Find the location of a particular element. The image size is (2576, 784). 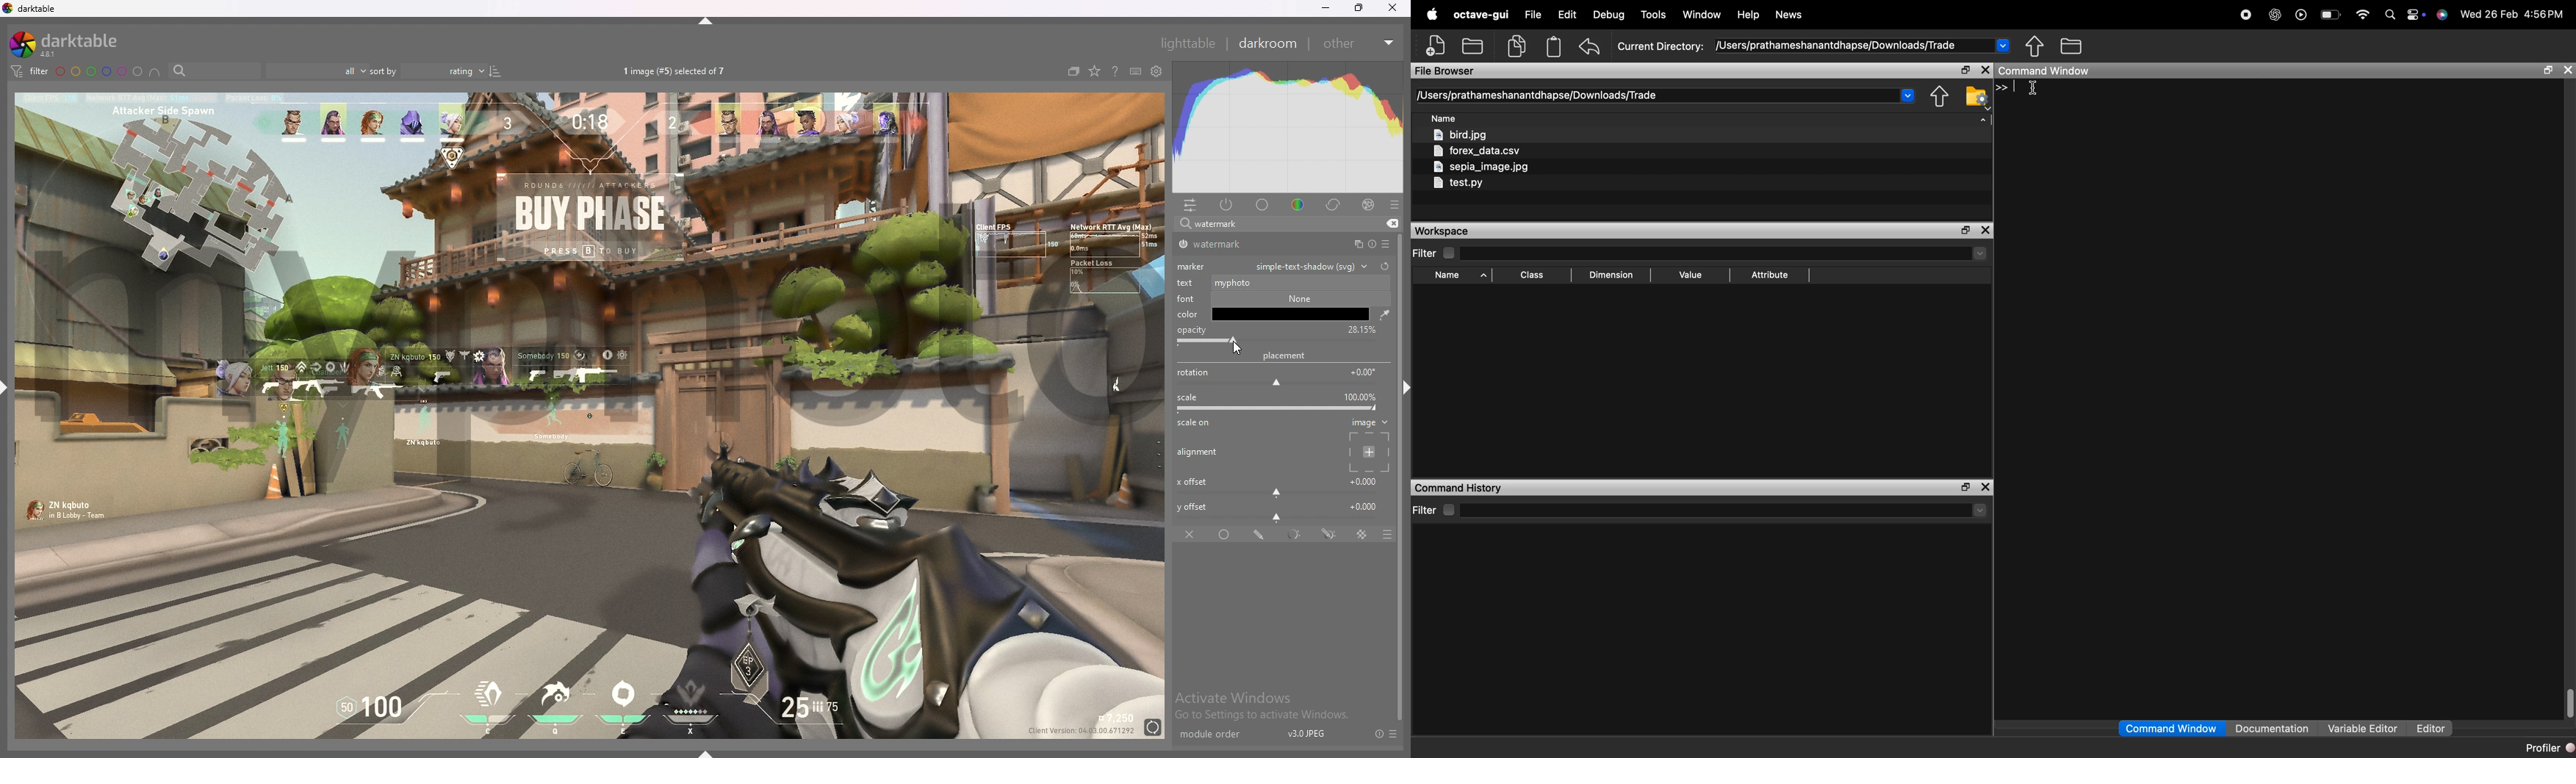

uniformly is located at coordinates (1226, 535).